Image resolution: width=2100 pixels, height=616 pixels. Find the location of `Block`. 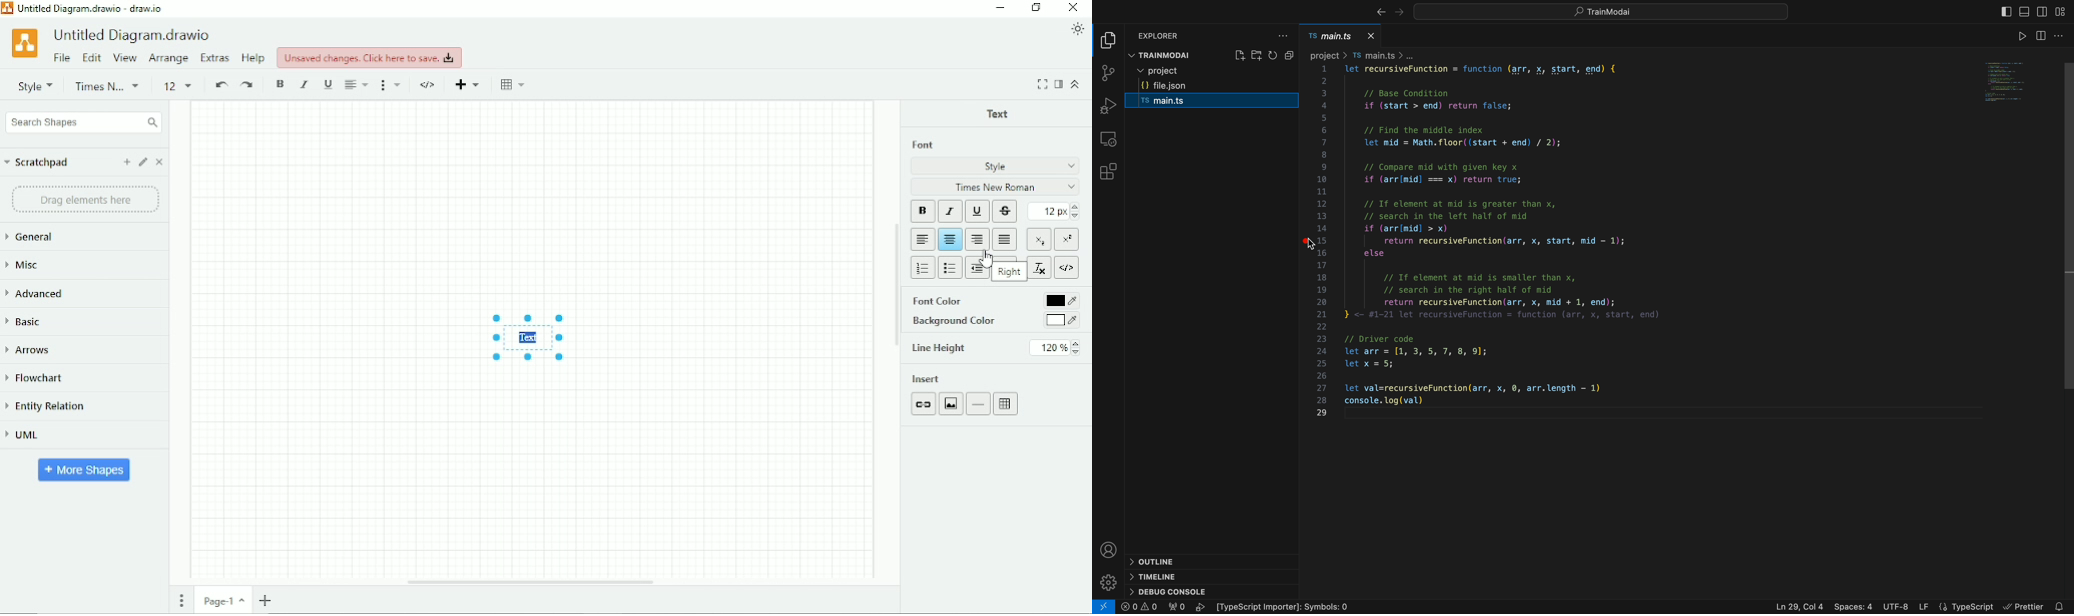

Block is located at coordinates (1005, 239).